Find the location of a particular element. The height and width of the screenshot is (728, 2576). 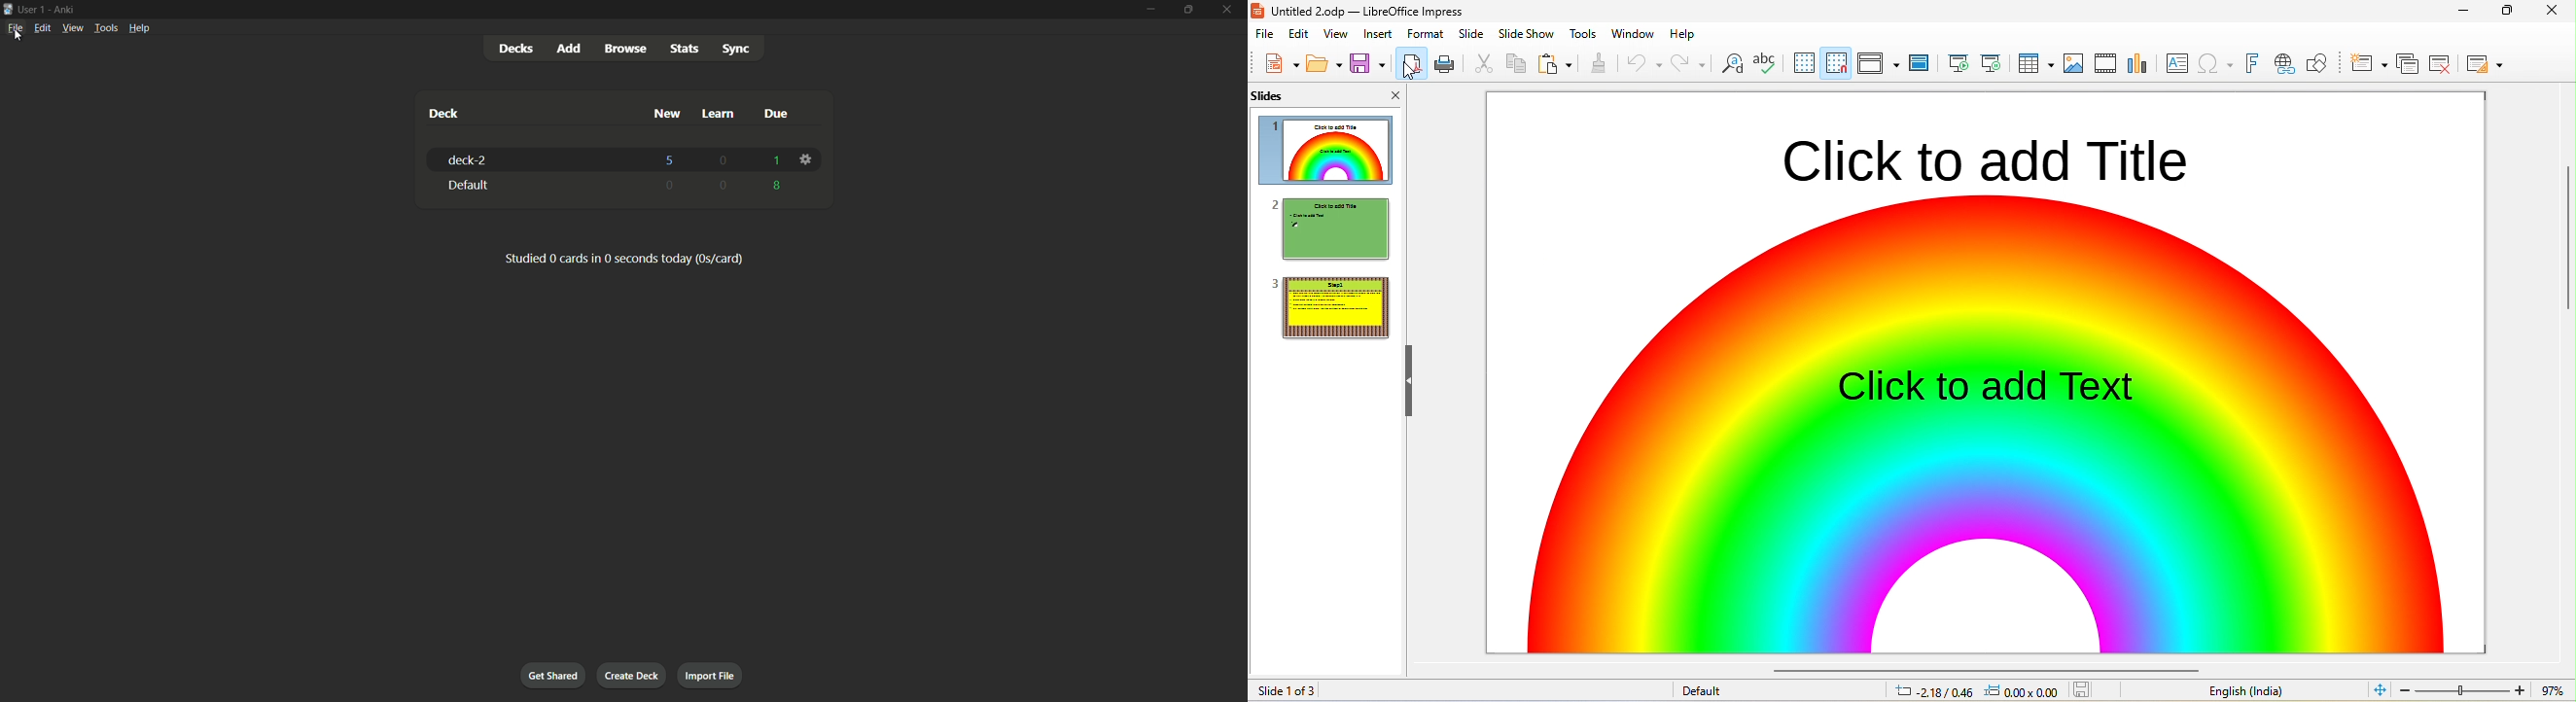

textbox is located at coordinates (2175, 64).